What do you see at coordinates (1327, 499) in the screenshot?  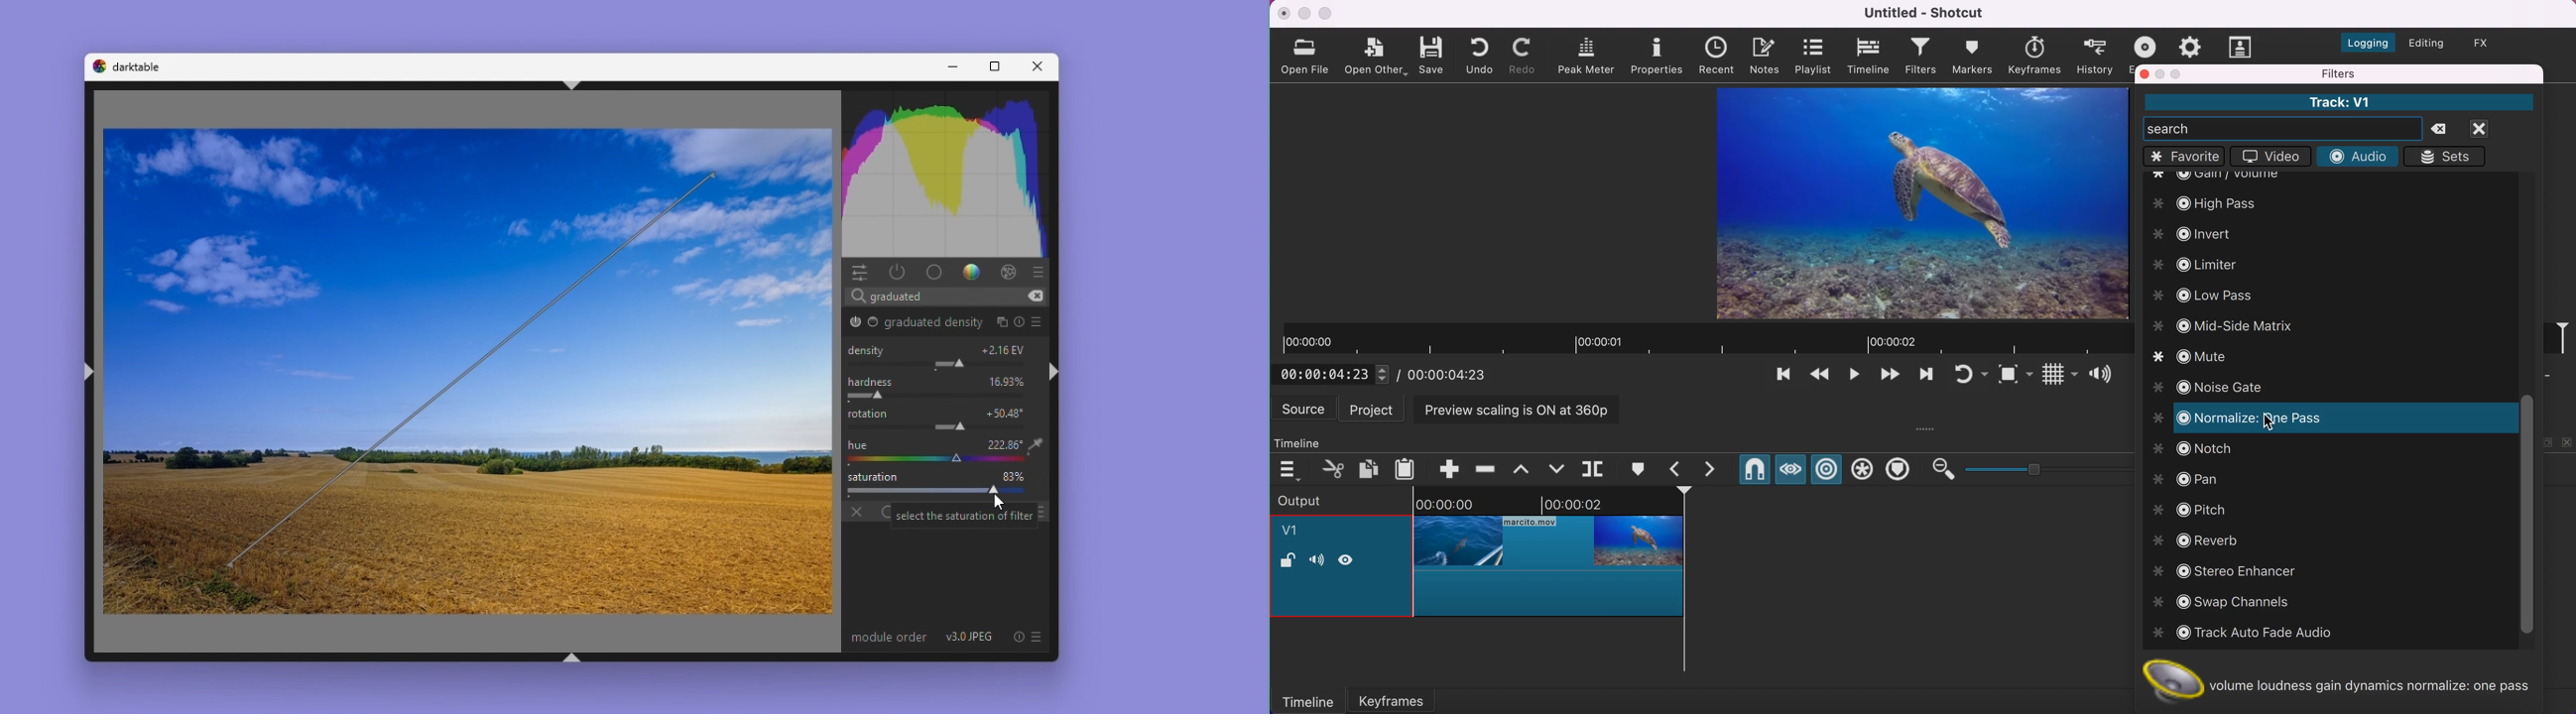 I see `output` at bounding box center [1327, 499].